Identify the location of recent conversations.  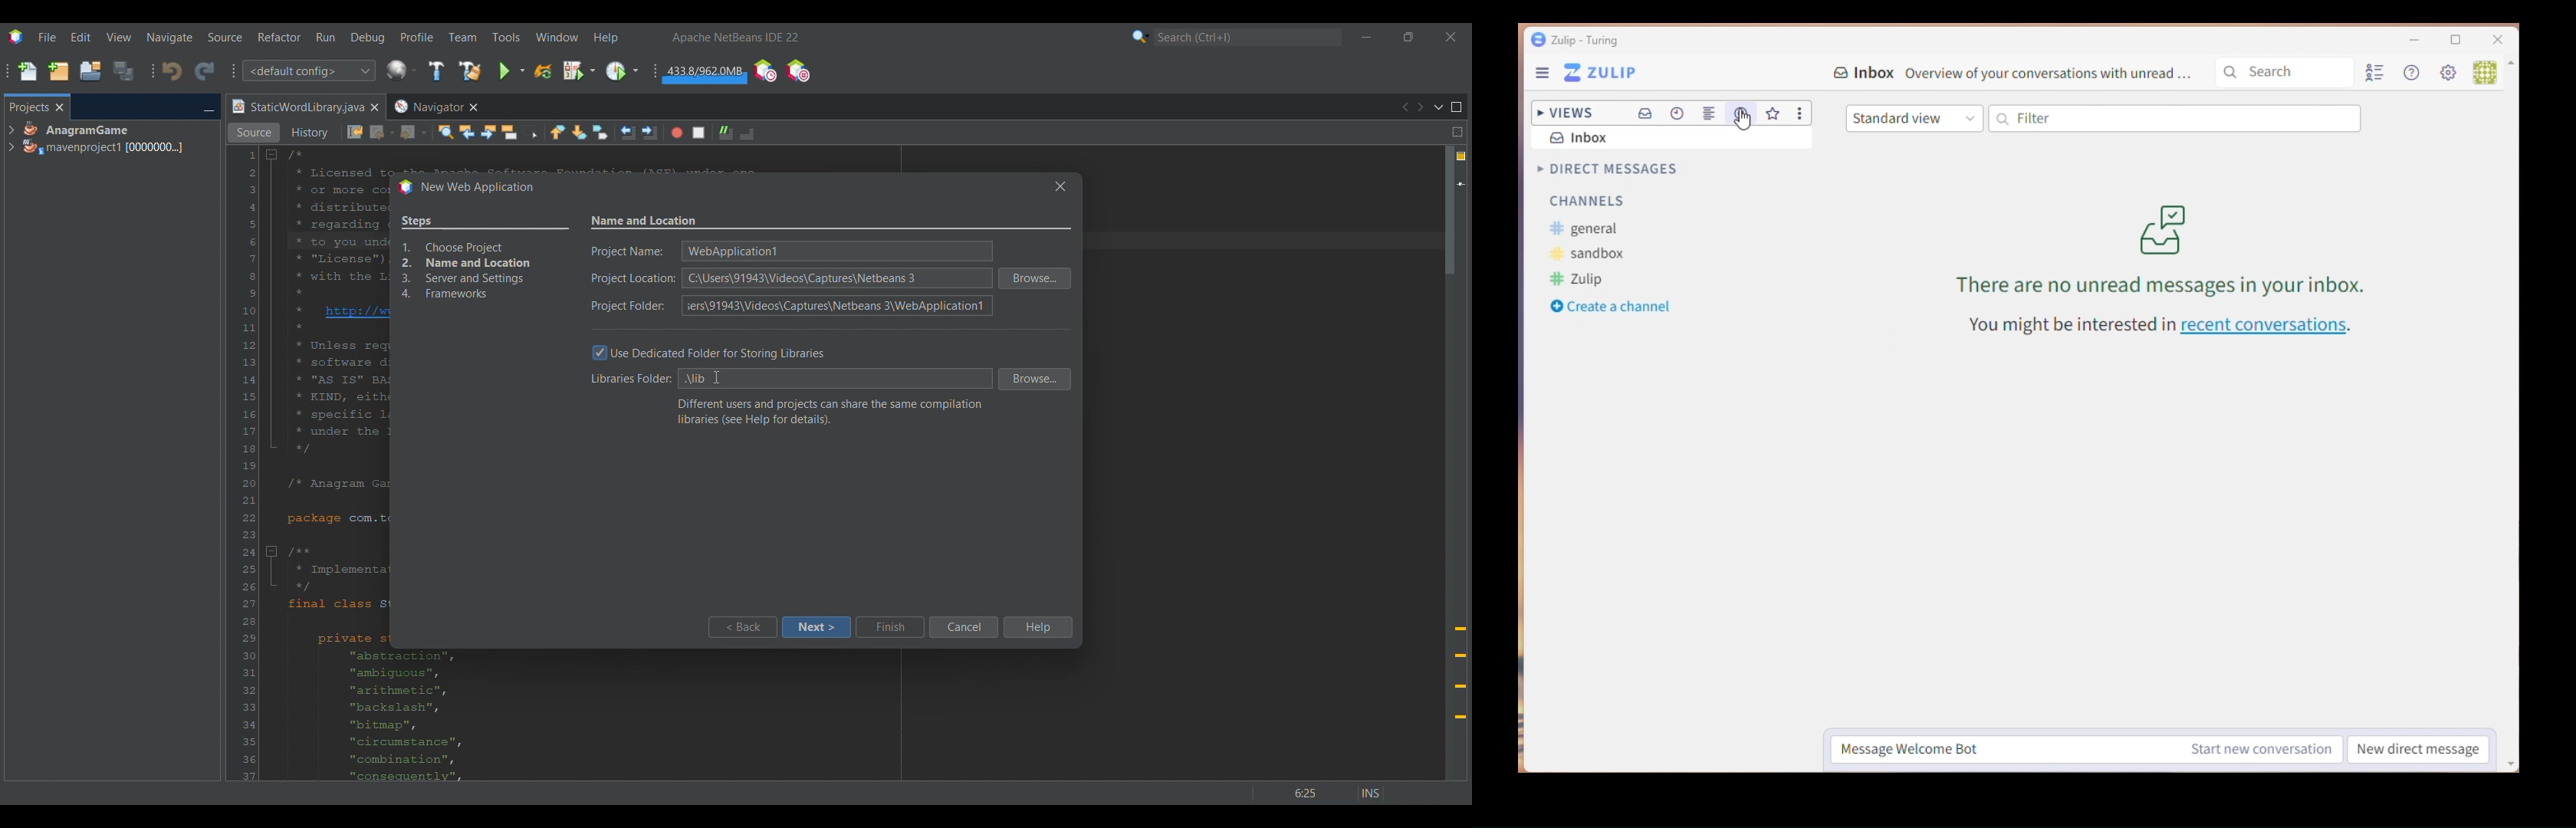
(2164, 328).